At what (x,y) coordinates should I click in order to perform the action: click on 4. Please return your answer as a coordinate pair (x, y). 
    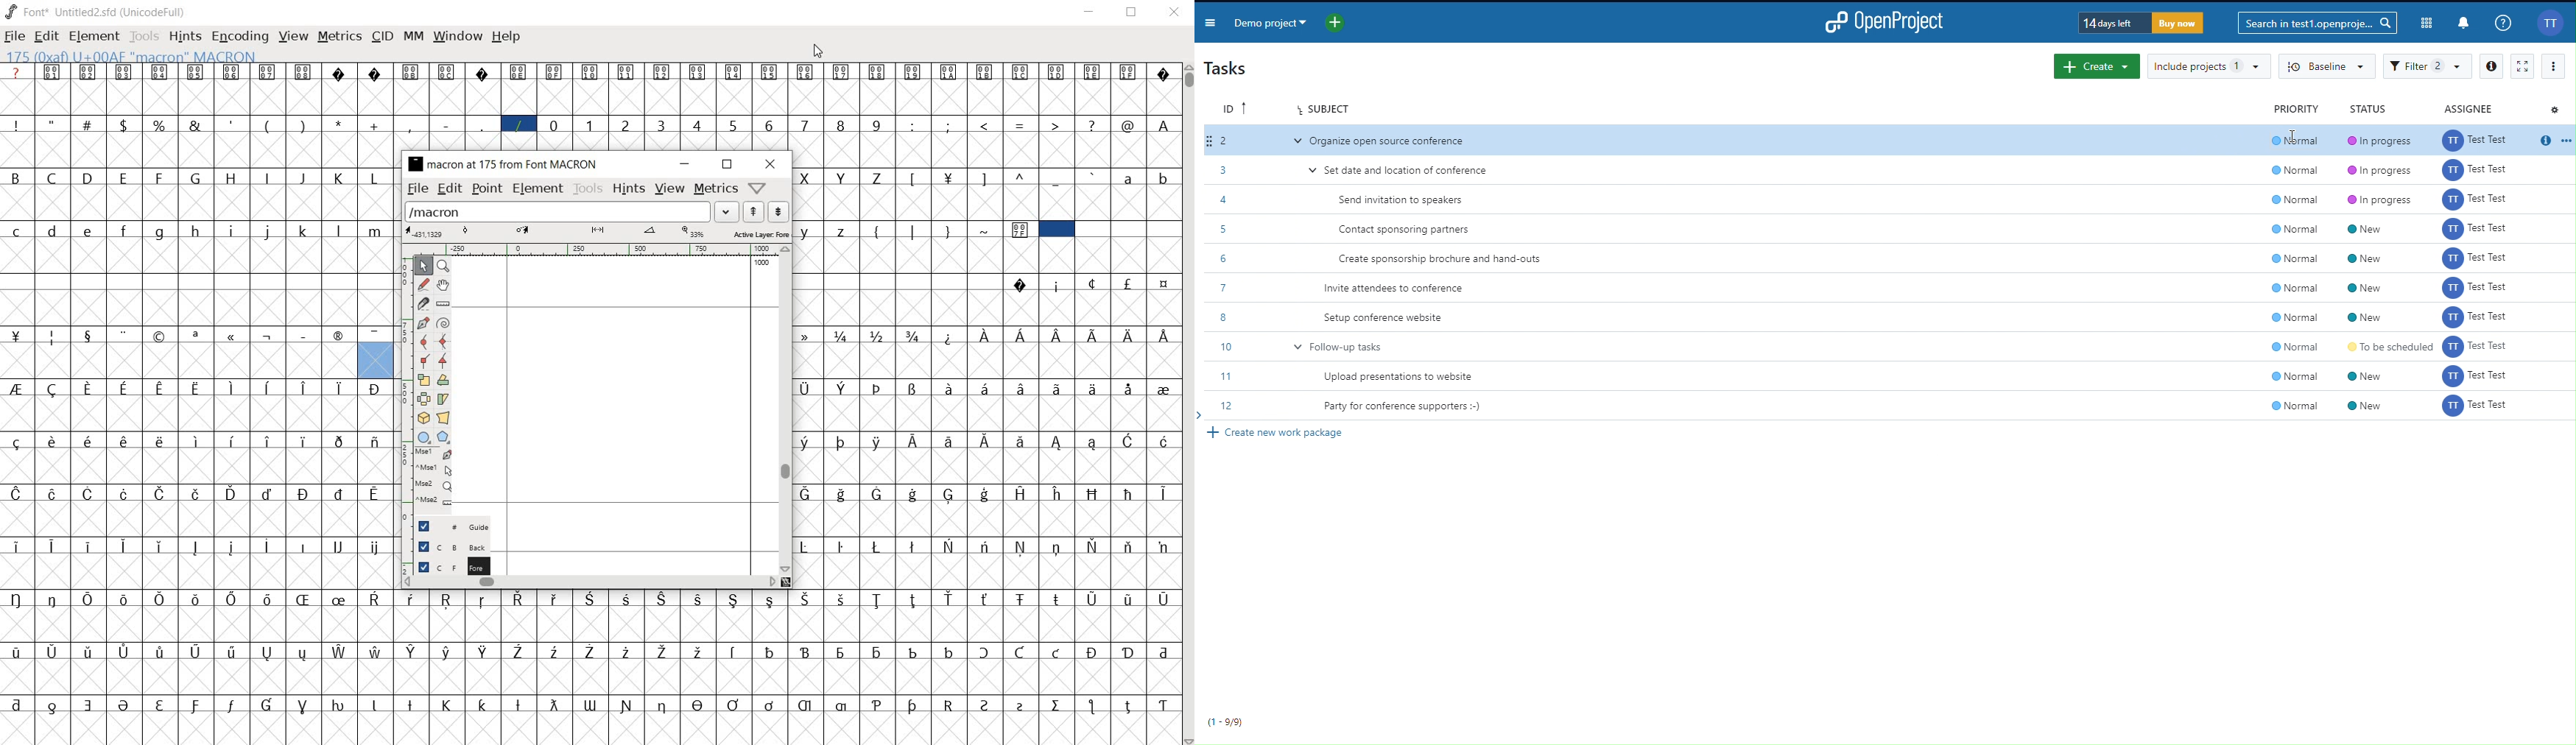
    Looking at the image, I should click on (699, 126).